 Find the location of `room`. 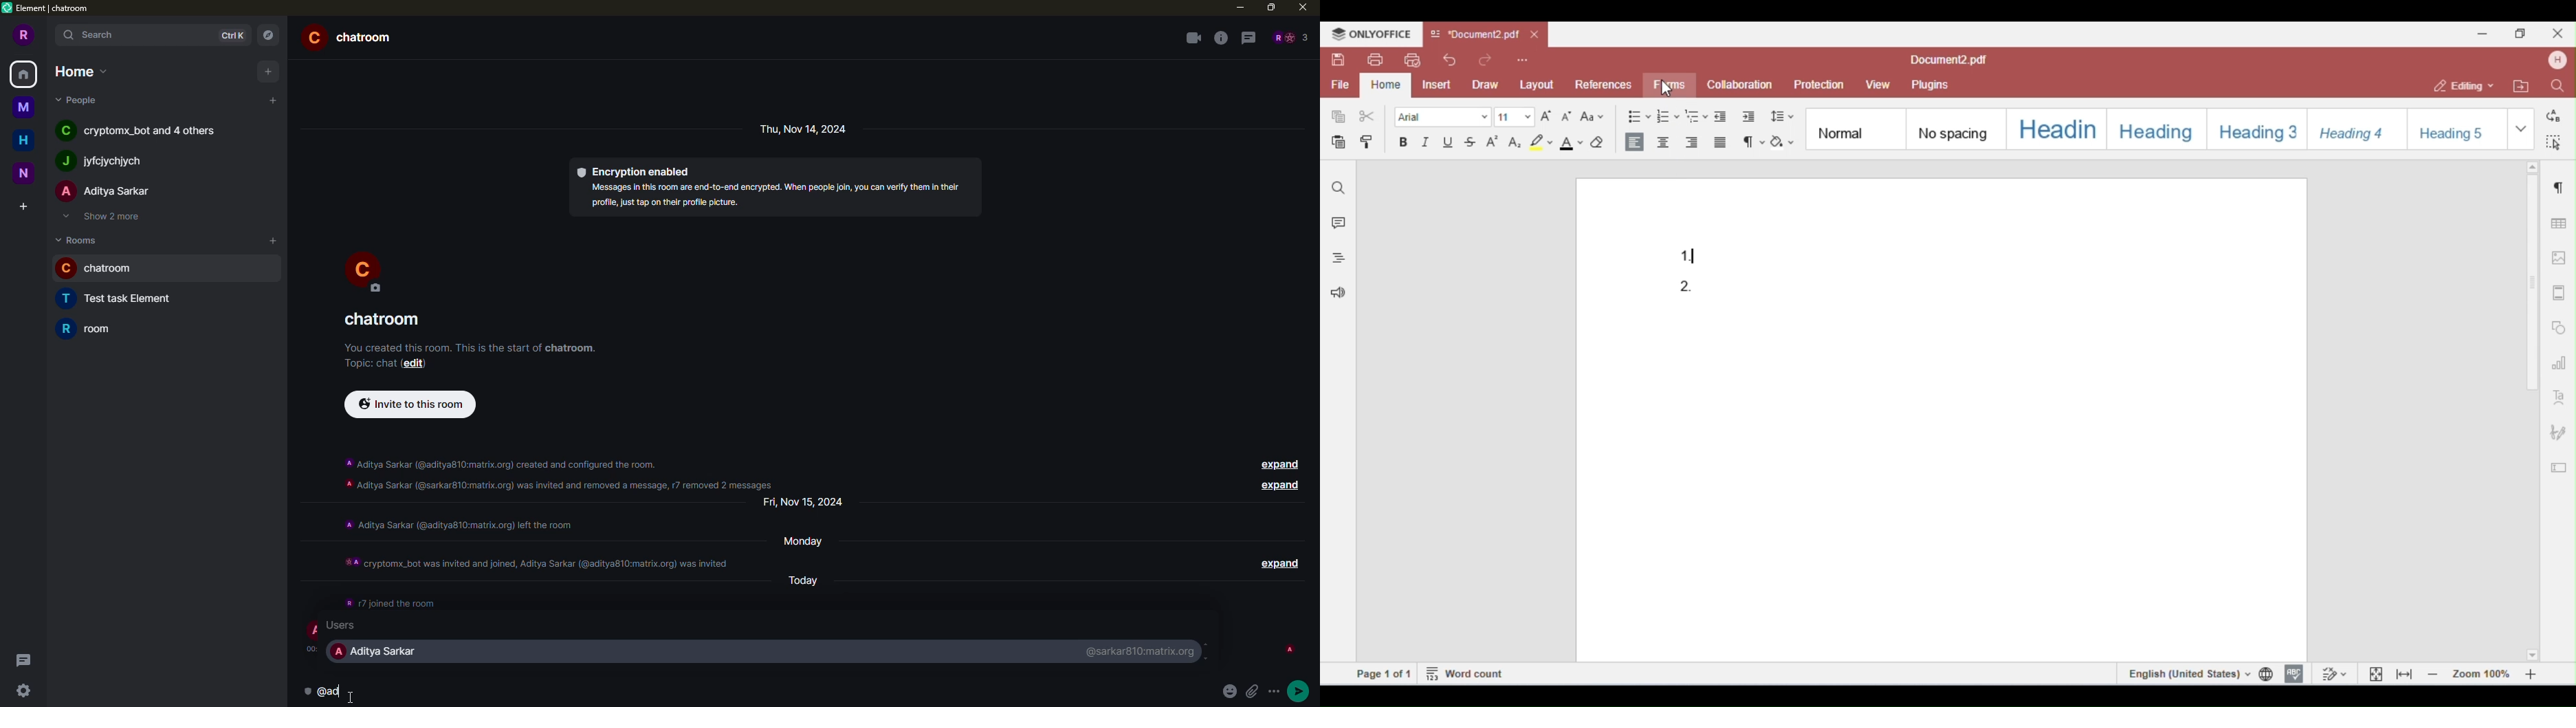

room is located at coordinates (385, 320).